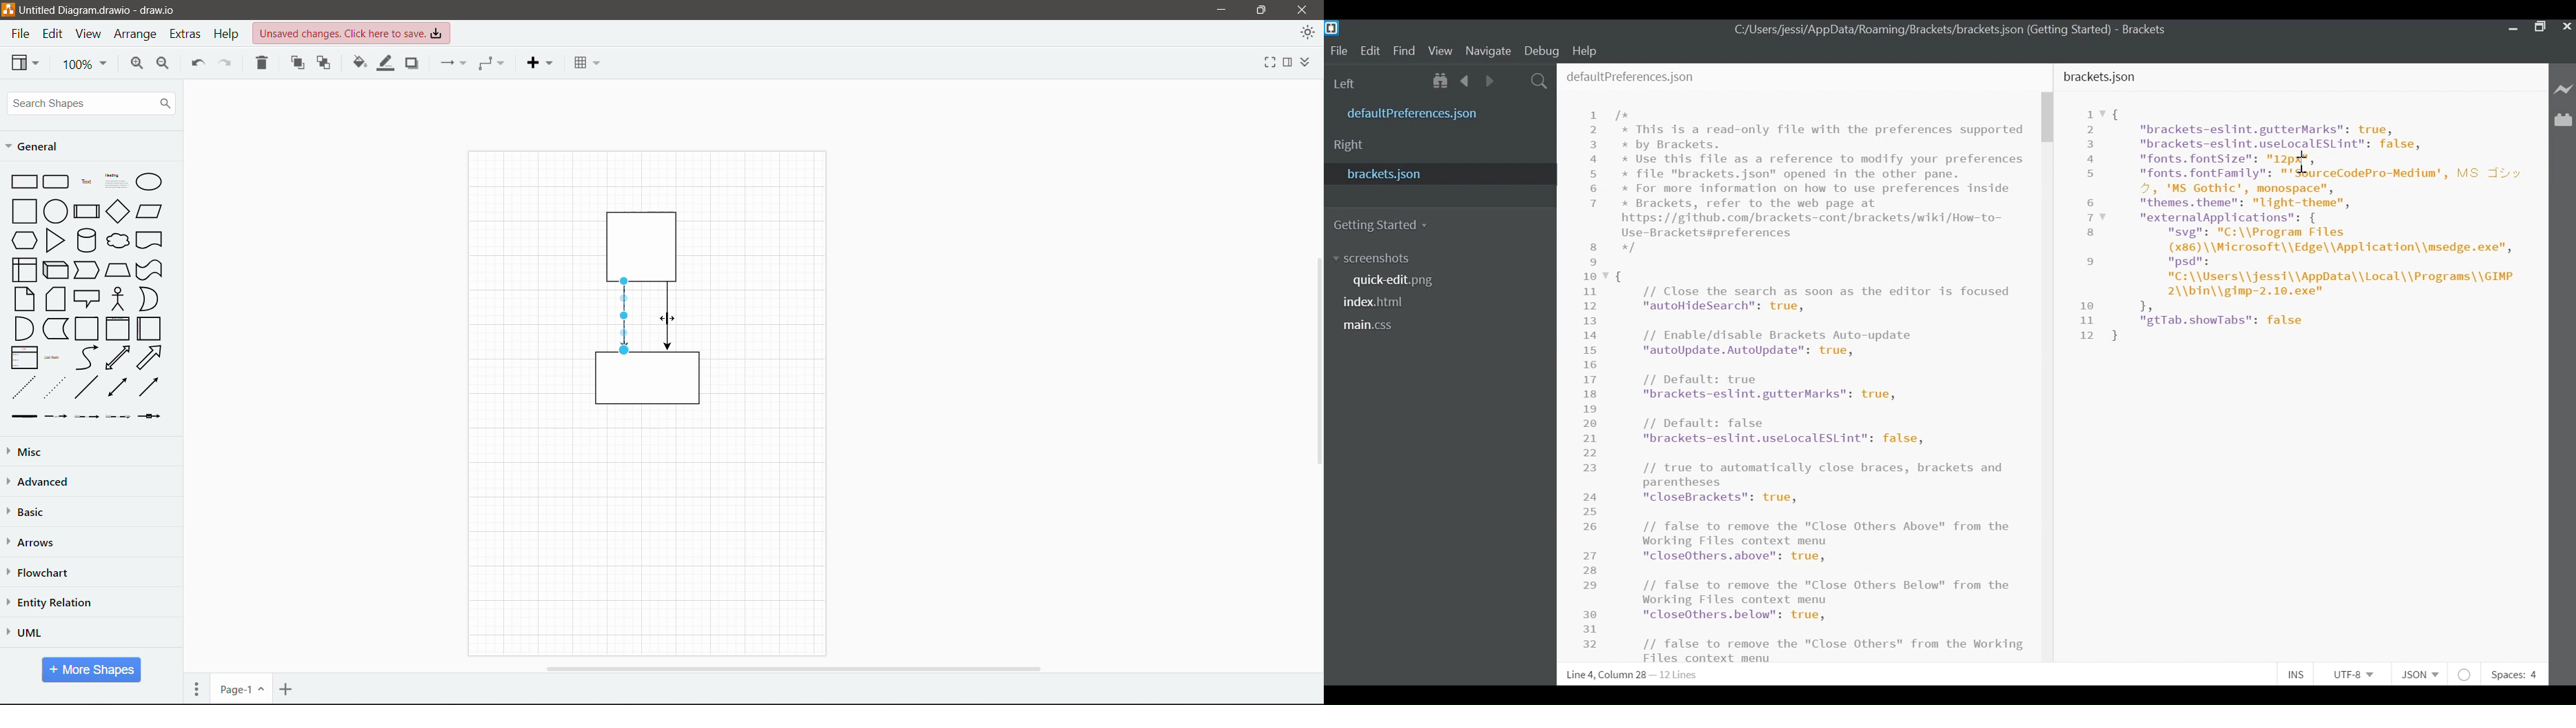  Describe the element at coordinates (1437, 173) in the screenshot. I see `bracket.json` at that location.